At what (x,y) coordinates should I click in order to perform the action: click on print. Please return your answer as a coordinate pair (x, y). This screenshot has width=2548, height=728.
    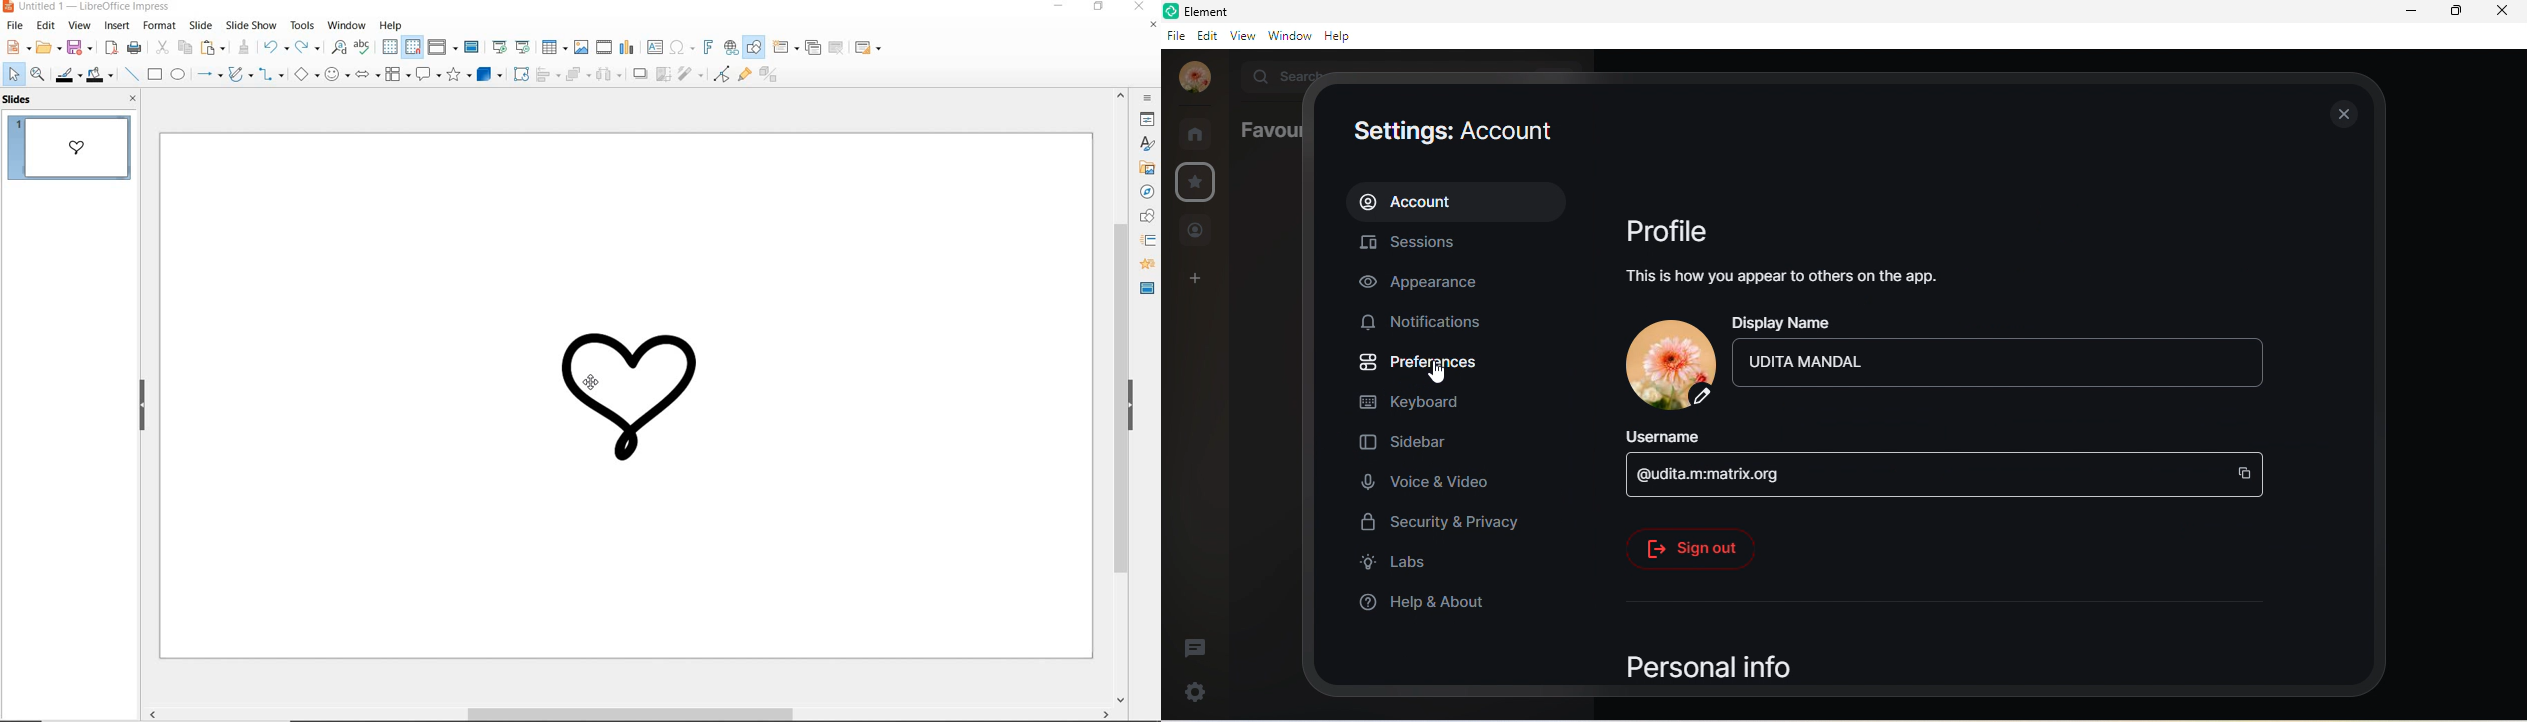
    Looking at the image, I should click on (134, 48).